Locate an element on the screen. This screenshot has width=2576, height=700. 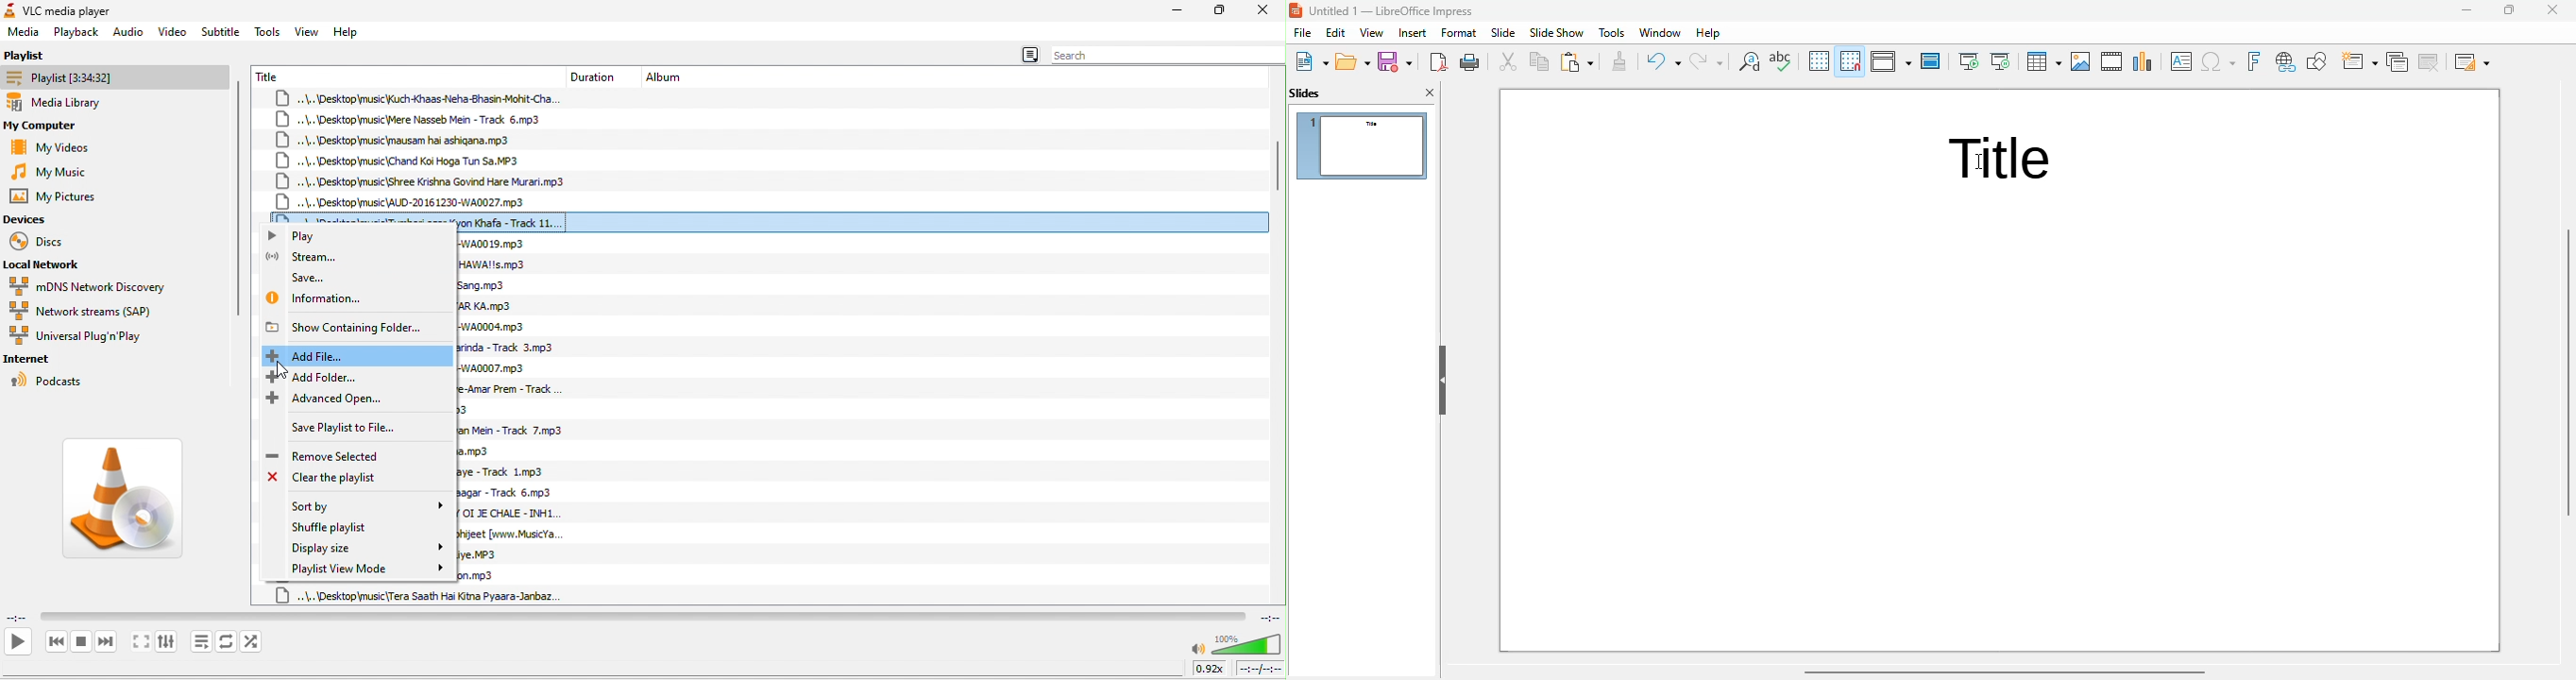
undo is located at coordinates (1664, 60).